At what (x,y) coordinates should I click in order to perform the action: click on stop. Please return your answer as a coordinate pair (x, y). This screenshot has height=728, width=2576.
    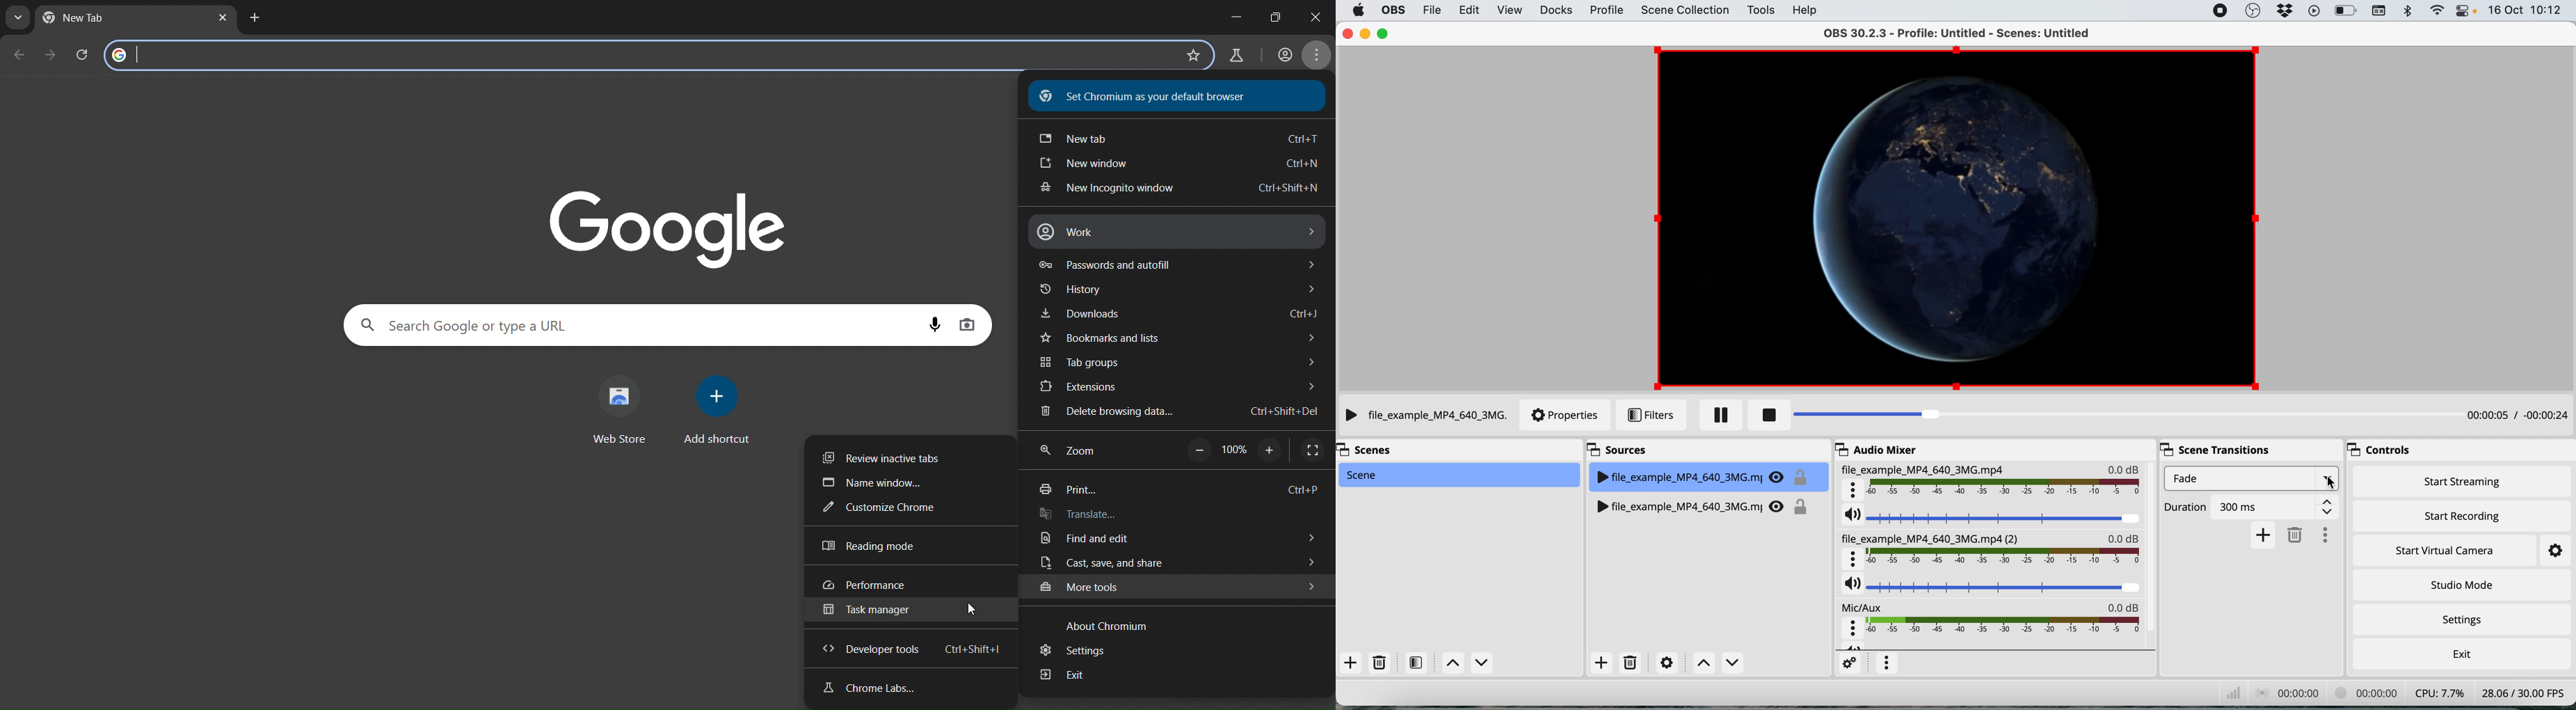
    Looking at the image, I should click on (1768, 415).